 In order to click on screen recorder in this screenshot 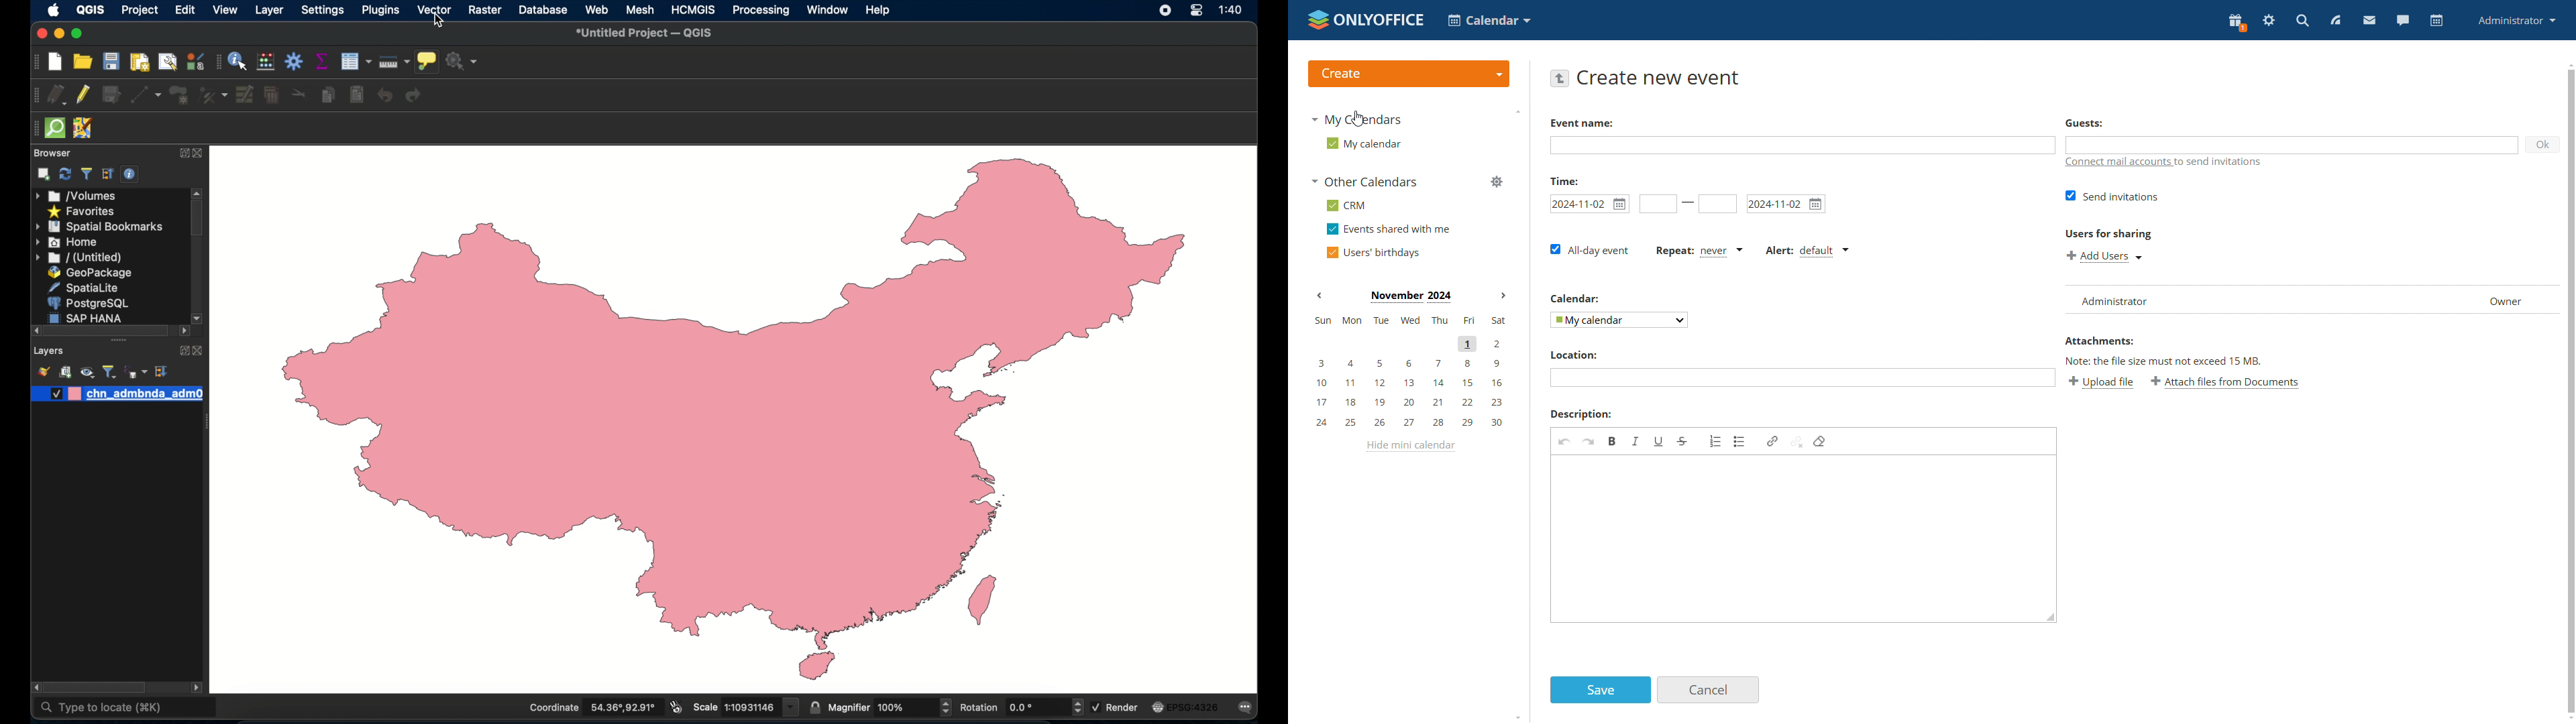, I will do `click(1165, 11)`.